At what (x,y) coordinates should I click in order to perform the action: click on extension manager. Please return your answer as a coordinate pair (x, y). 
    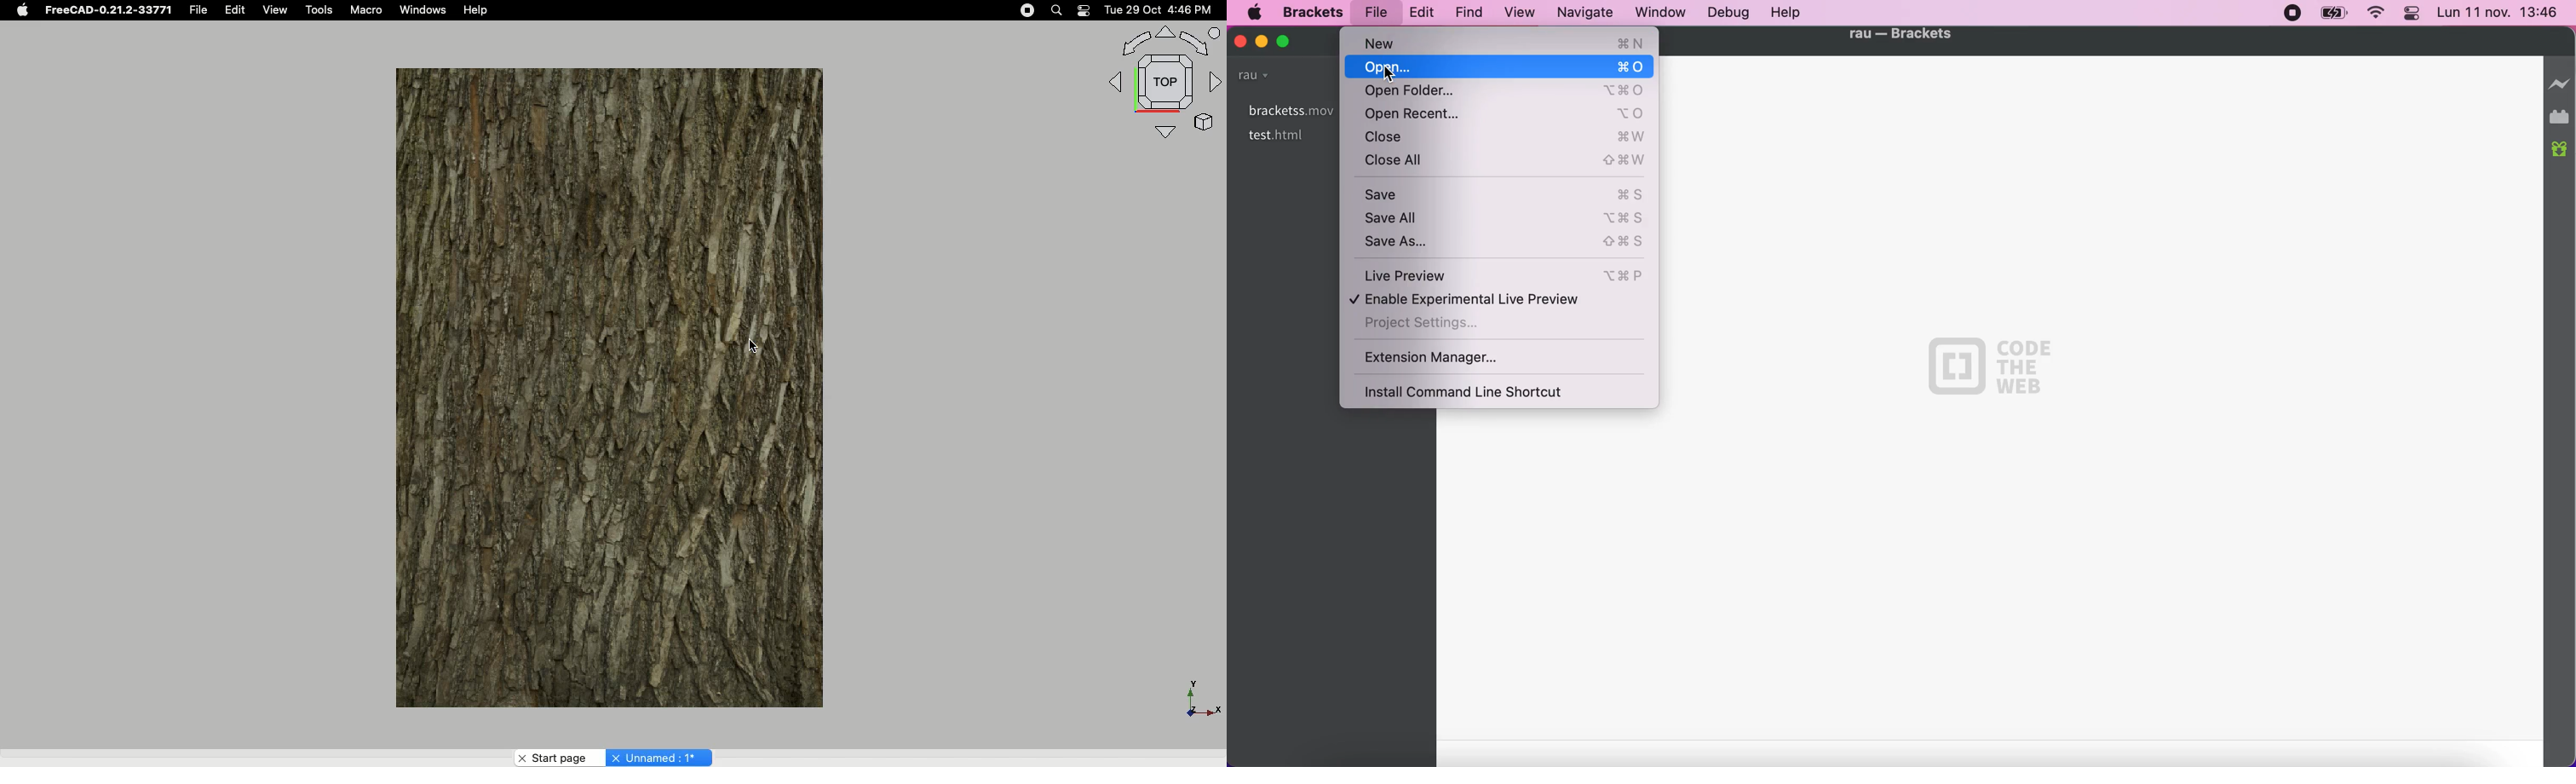
    Looking at the image, I should click on (1443, 359).